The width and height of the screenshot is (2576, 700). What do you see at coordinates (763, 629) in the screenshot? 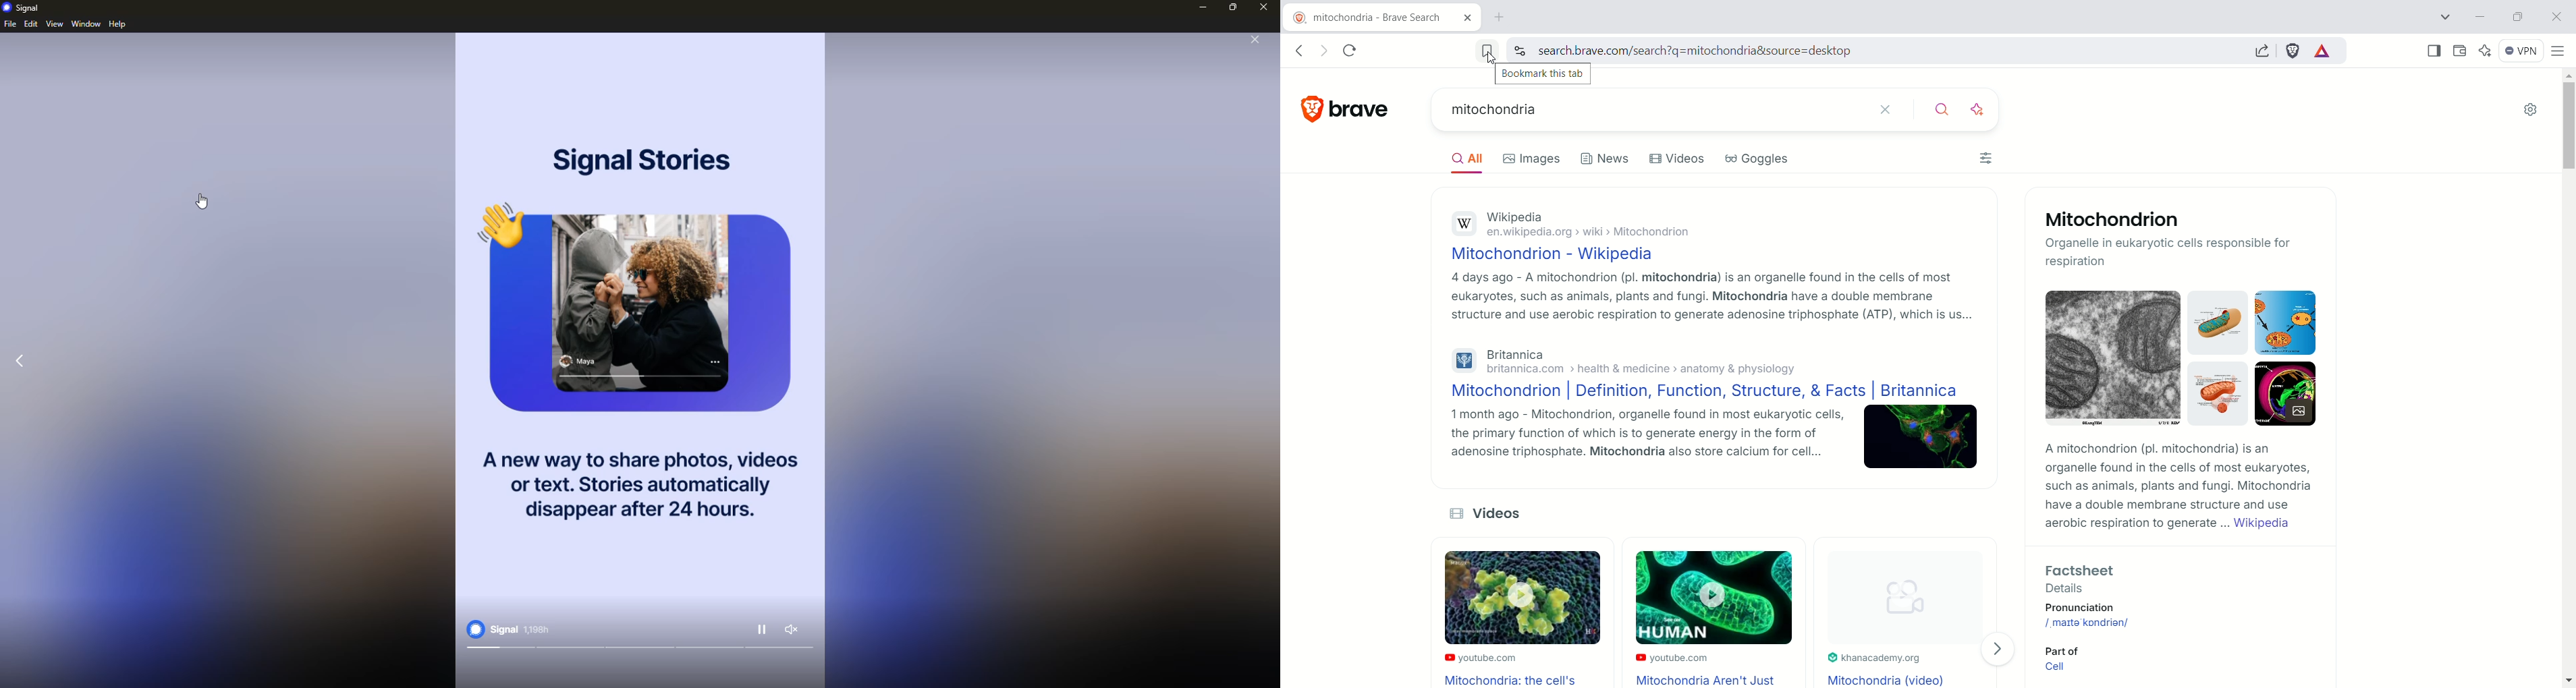
I see `pause` at bounding box center [763, 629].